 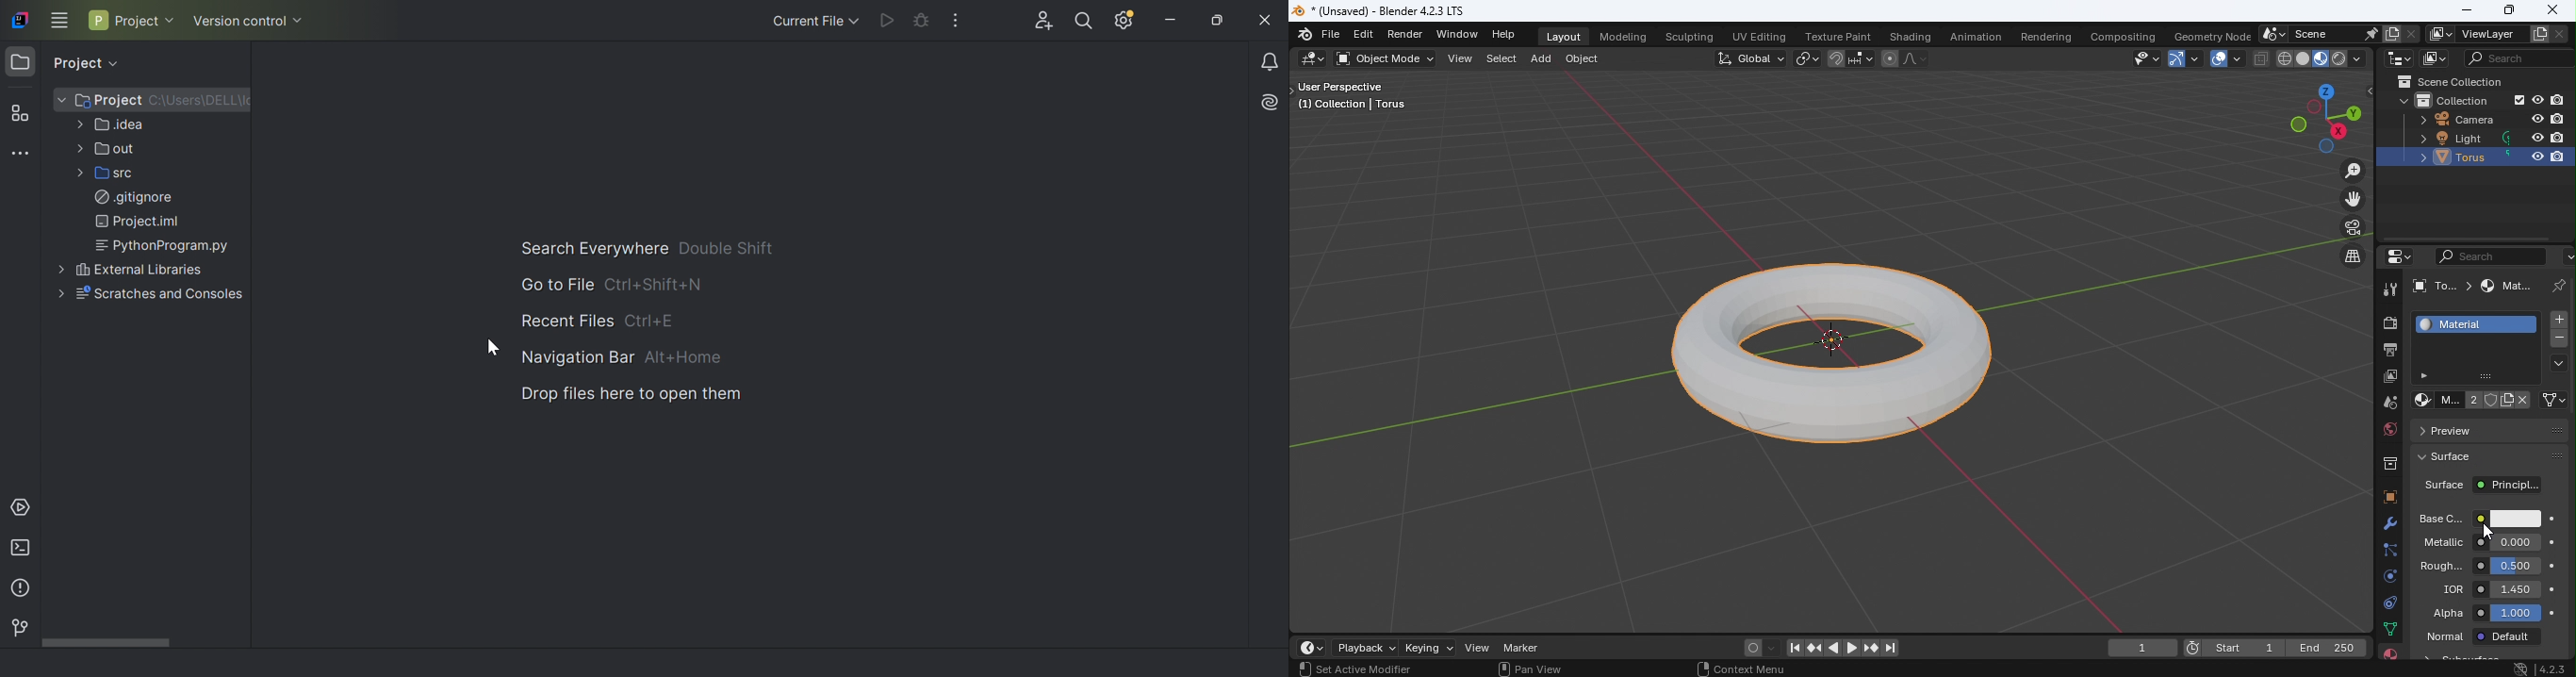 I want to click on Snap, so click(x=1834, y=58).